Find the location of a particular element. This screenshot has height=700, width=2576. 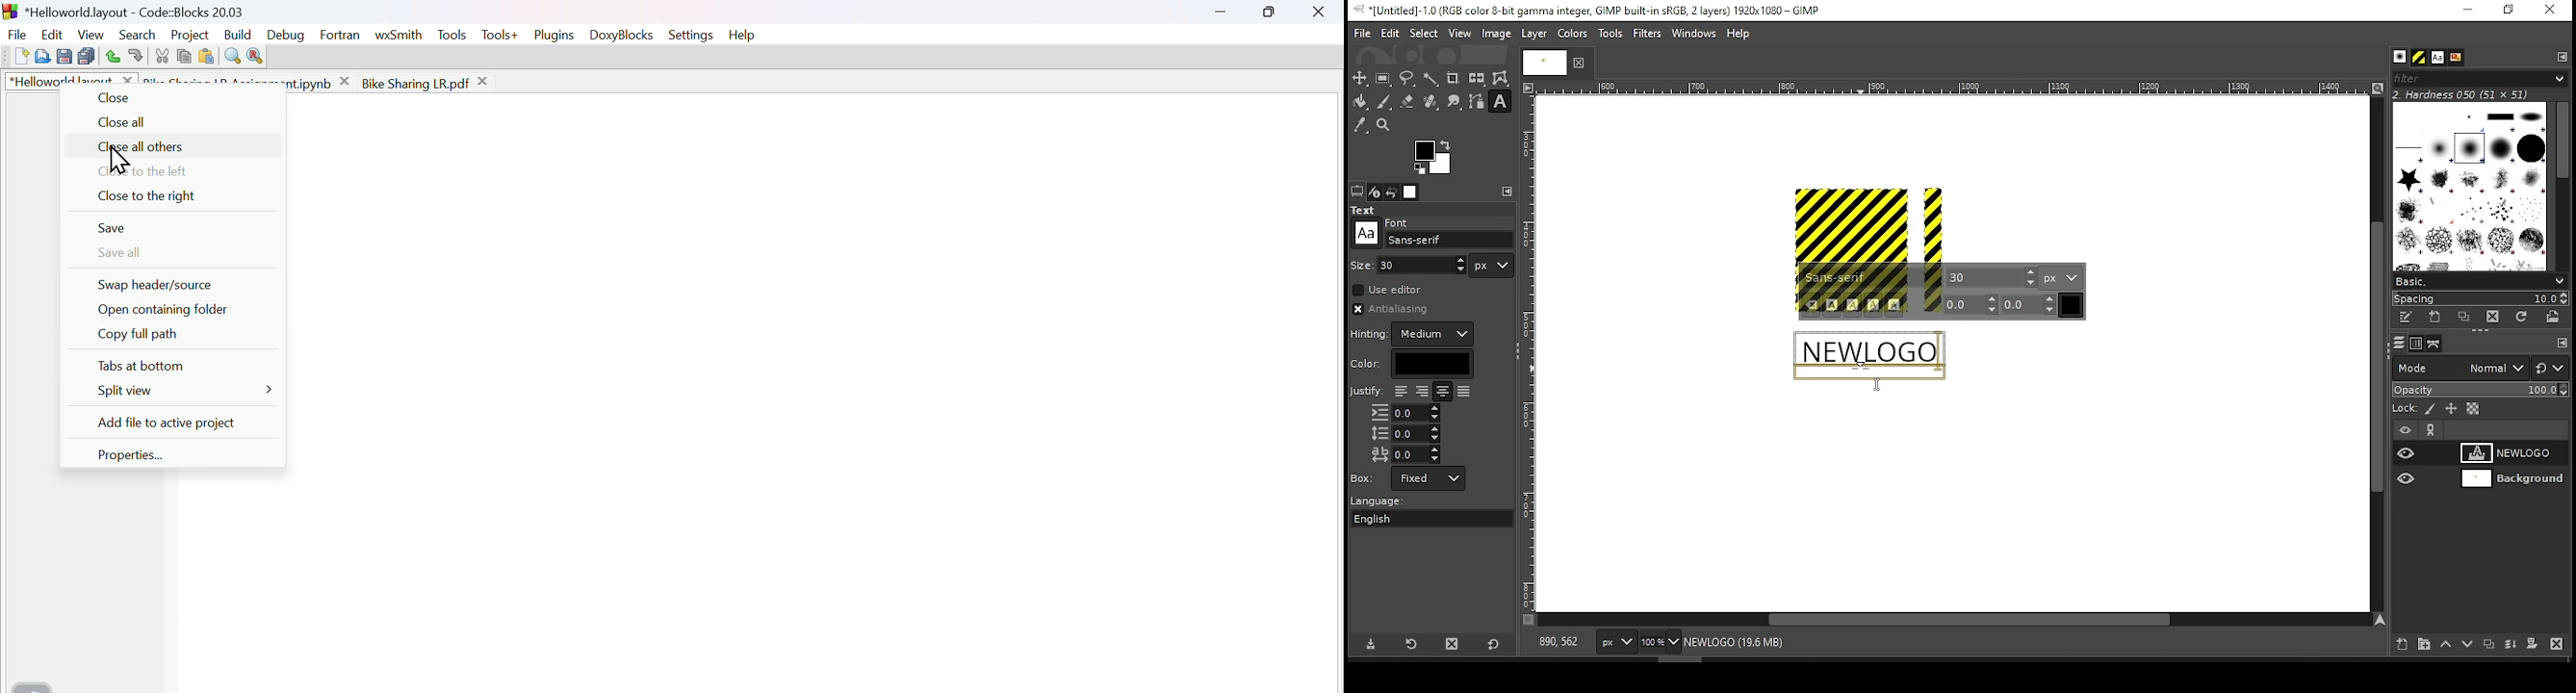

color picker tool is located at coordinates (1359, 127).